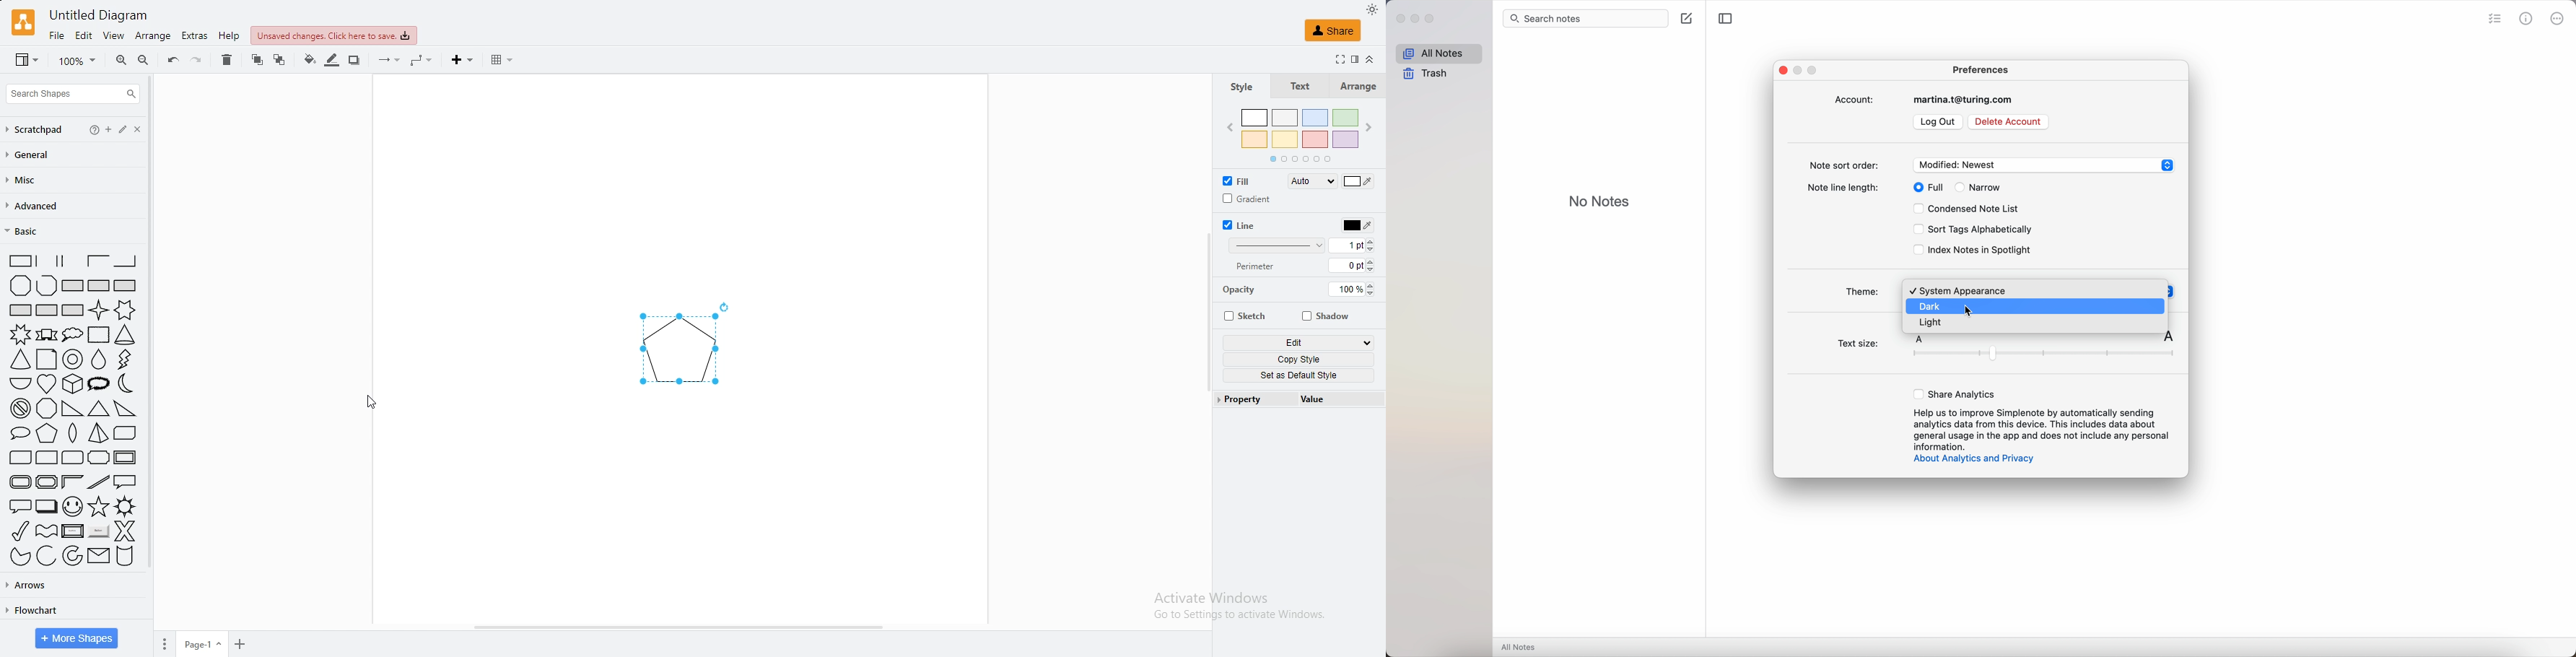  What do you see at coordinates (158, 335) in the screenshot?
I see `scroll bar` at bounding box center [158, 335].